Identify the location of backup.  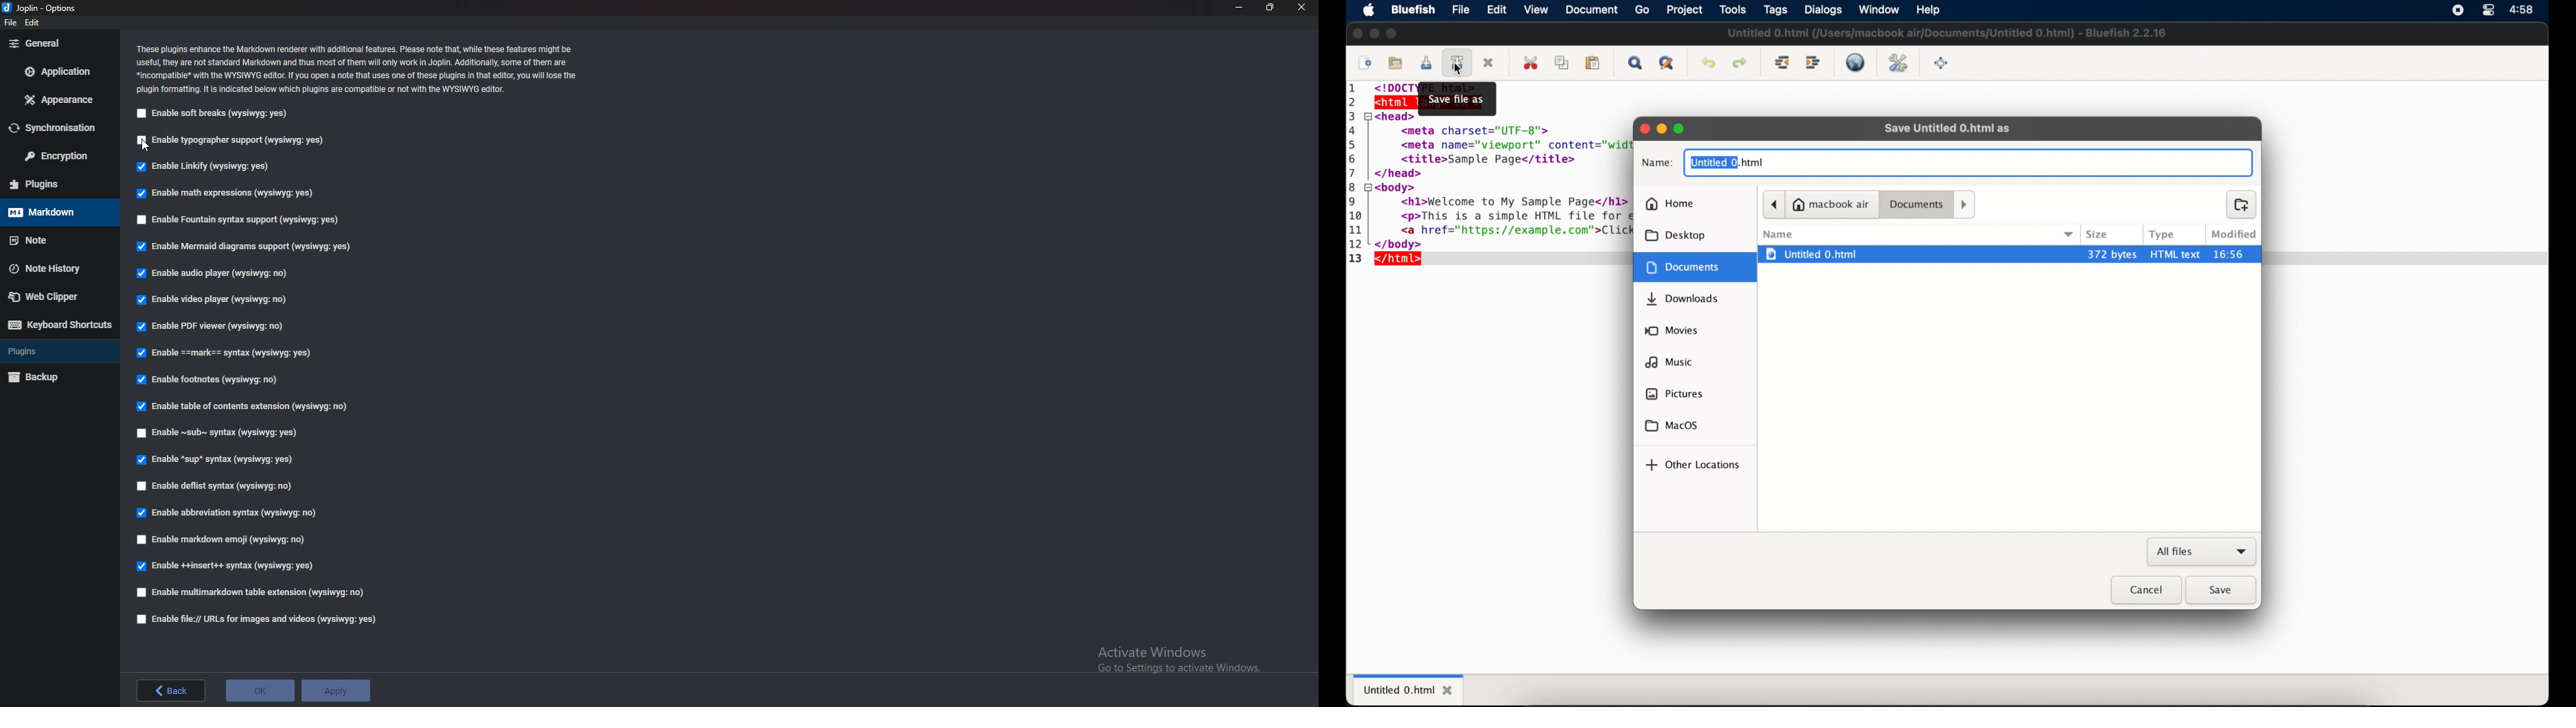
(58, 377).